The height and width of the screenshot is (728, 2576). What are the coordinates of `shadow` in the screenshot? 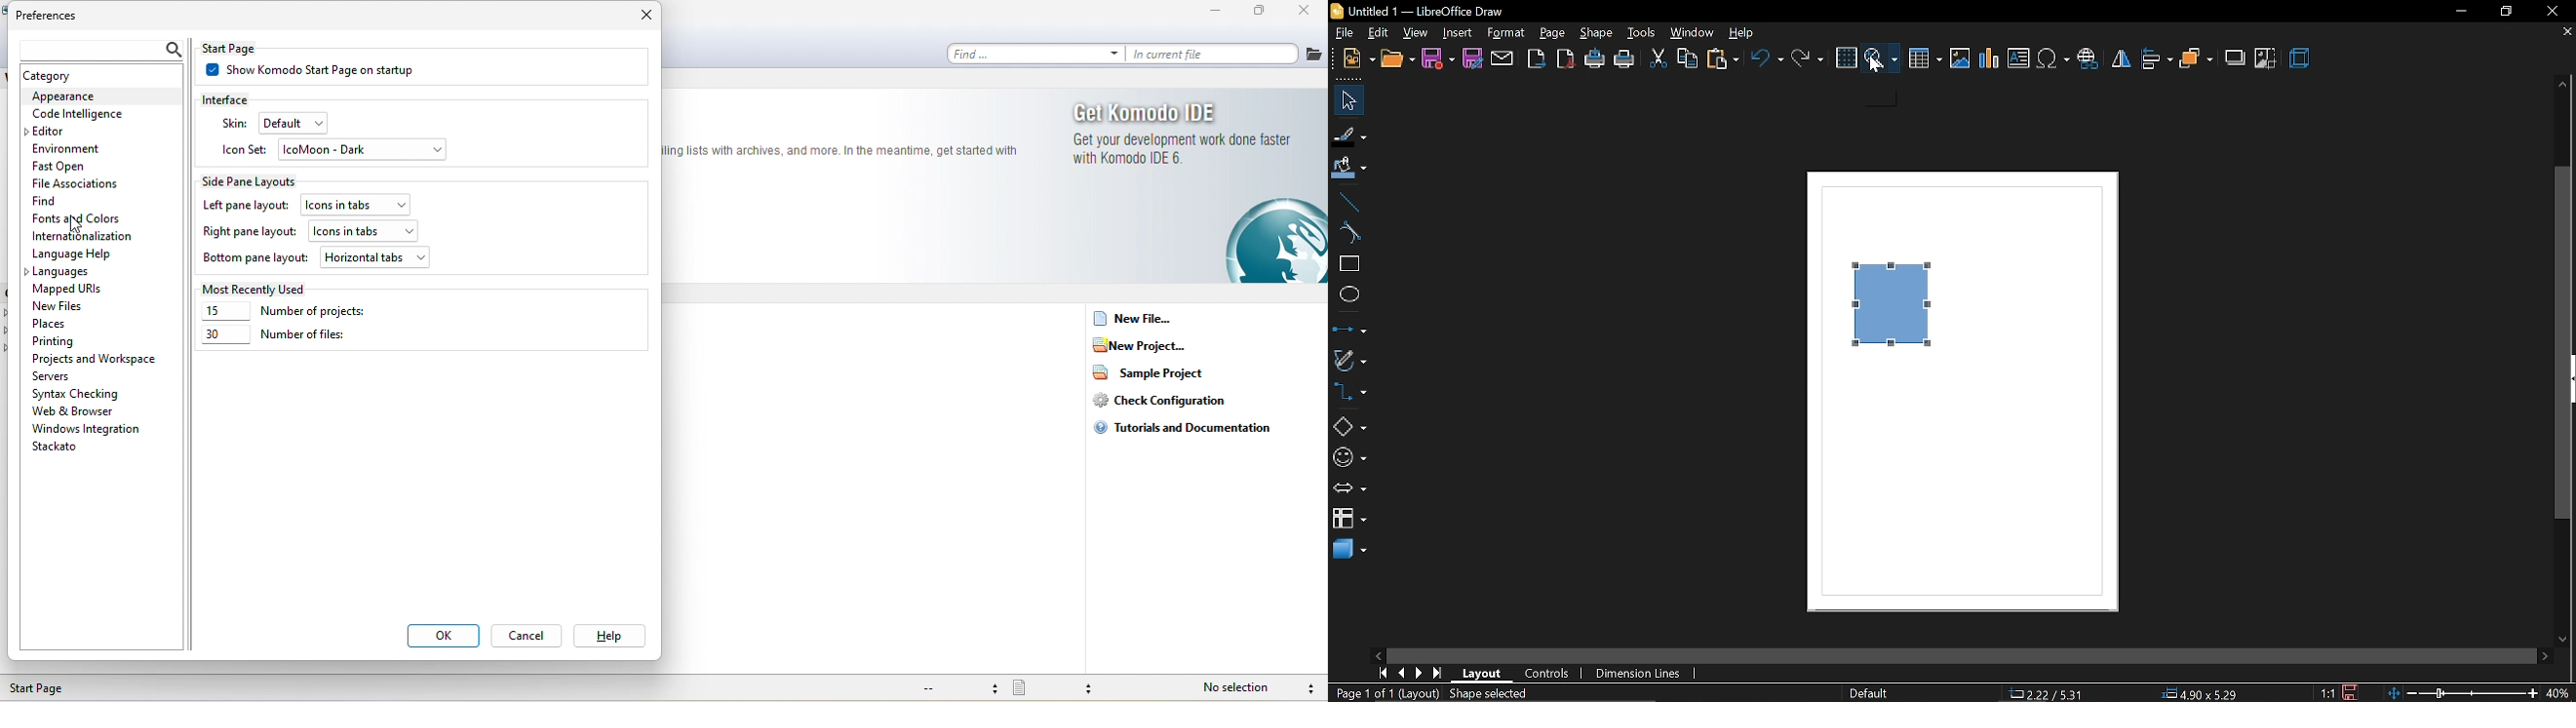 It's located at (2236, 60).